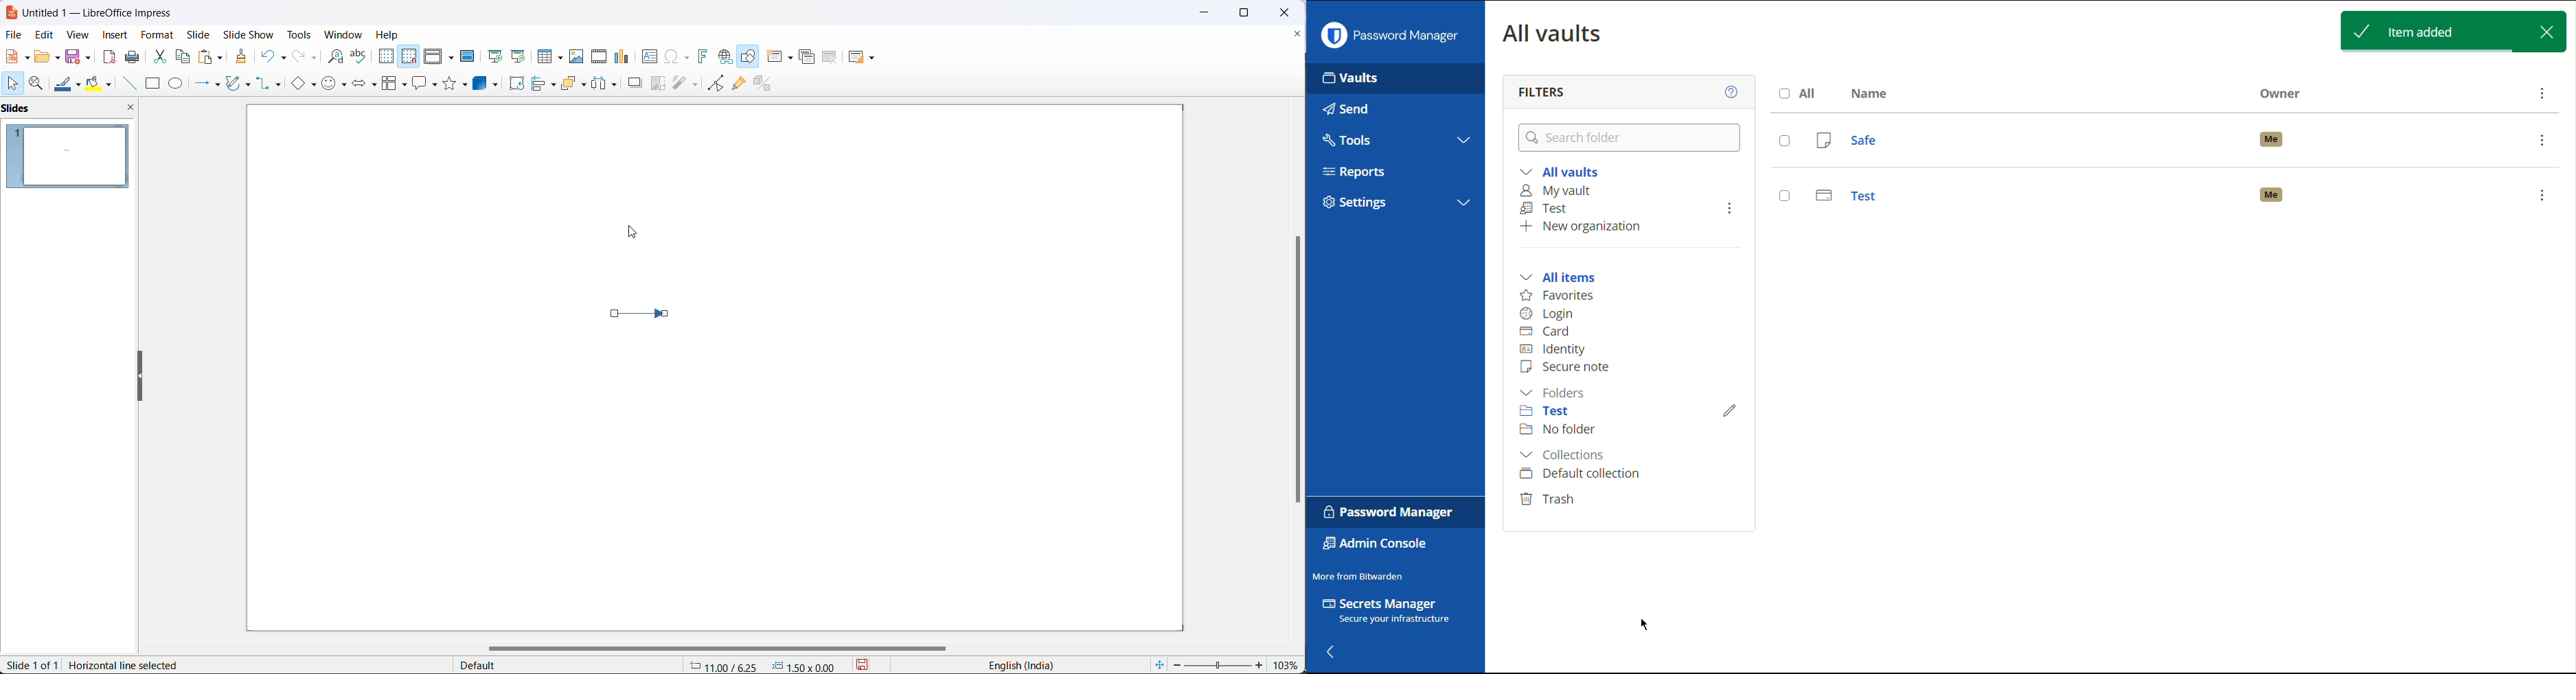 The image size is (2576, 700). Describe the element at coordinates (1735, 90) in the screenshot. I see `Help` at that location.